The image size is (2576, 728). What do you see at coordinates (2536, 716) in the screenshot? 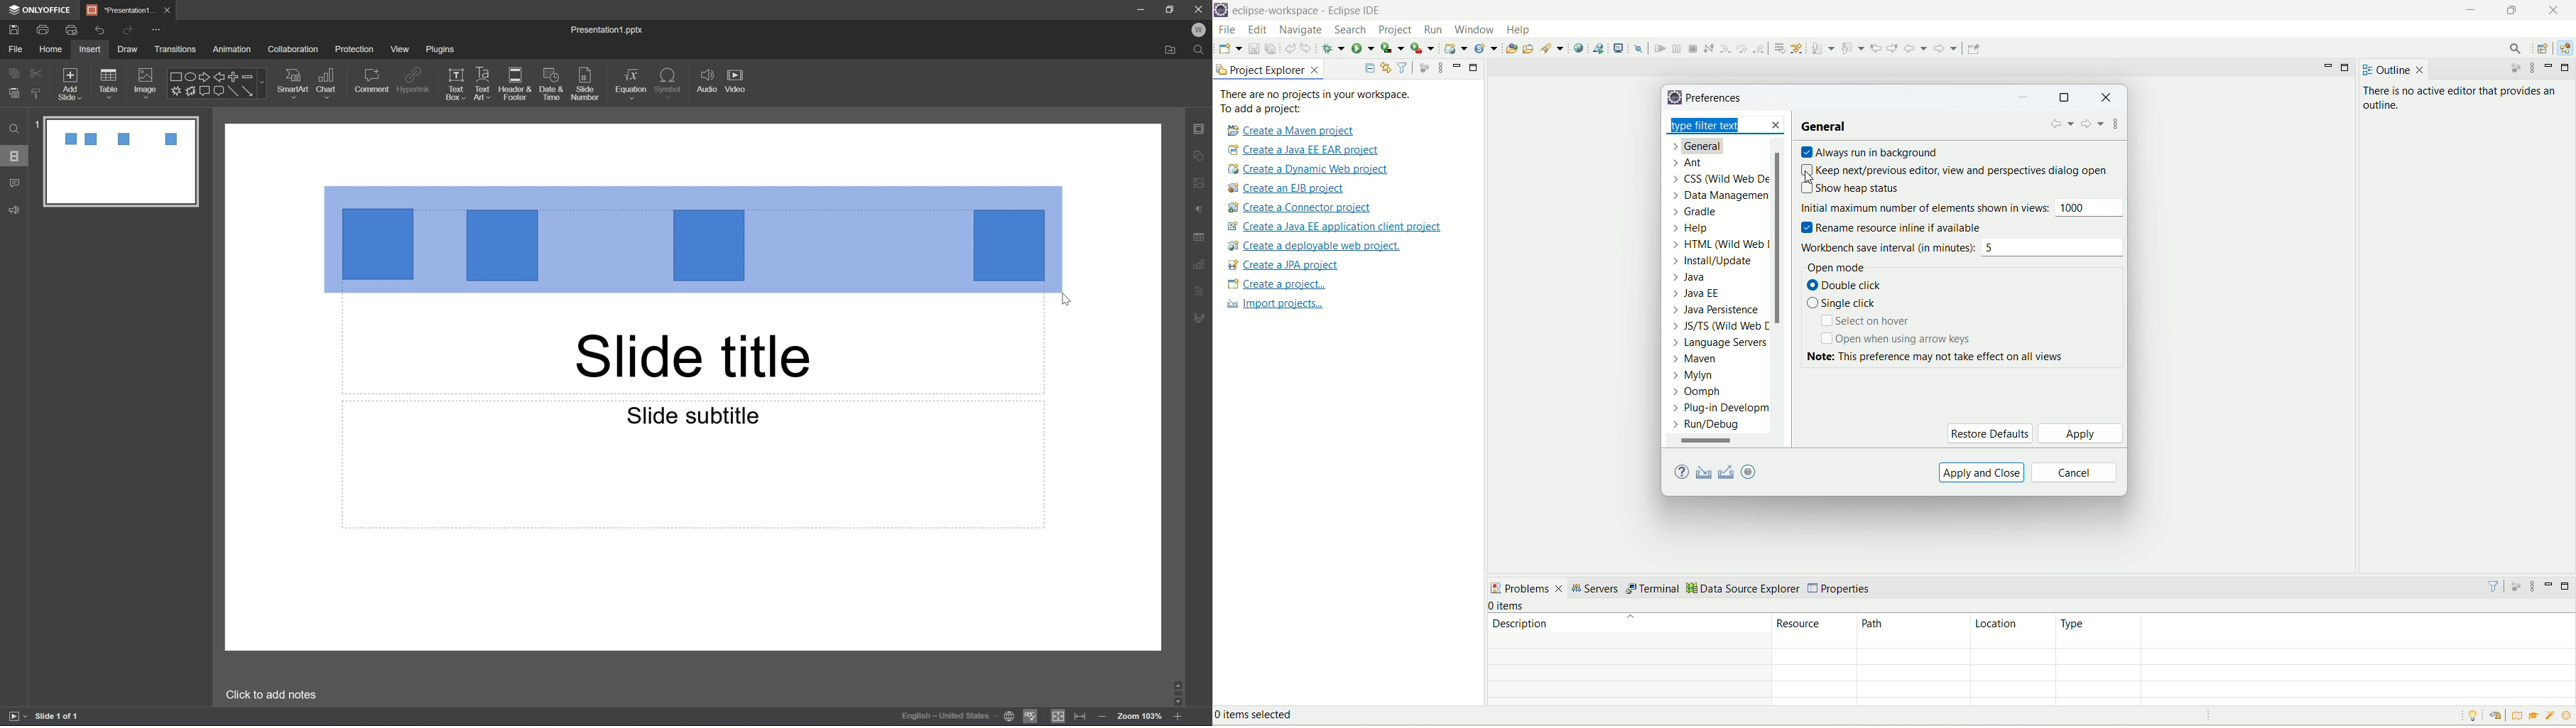
I see `tutorials` at bounding box center [2536, 716].